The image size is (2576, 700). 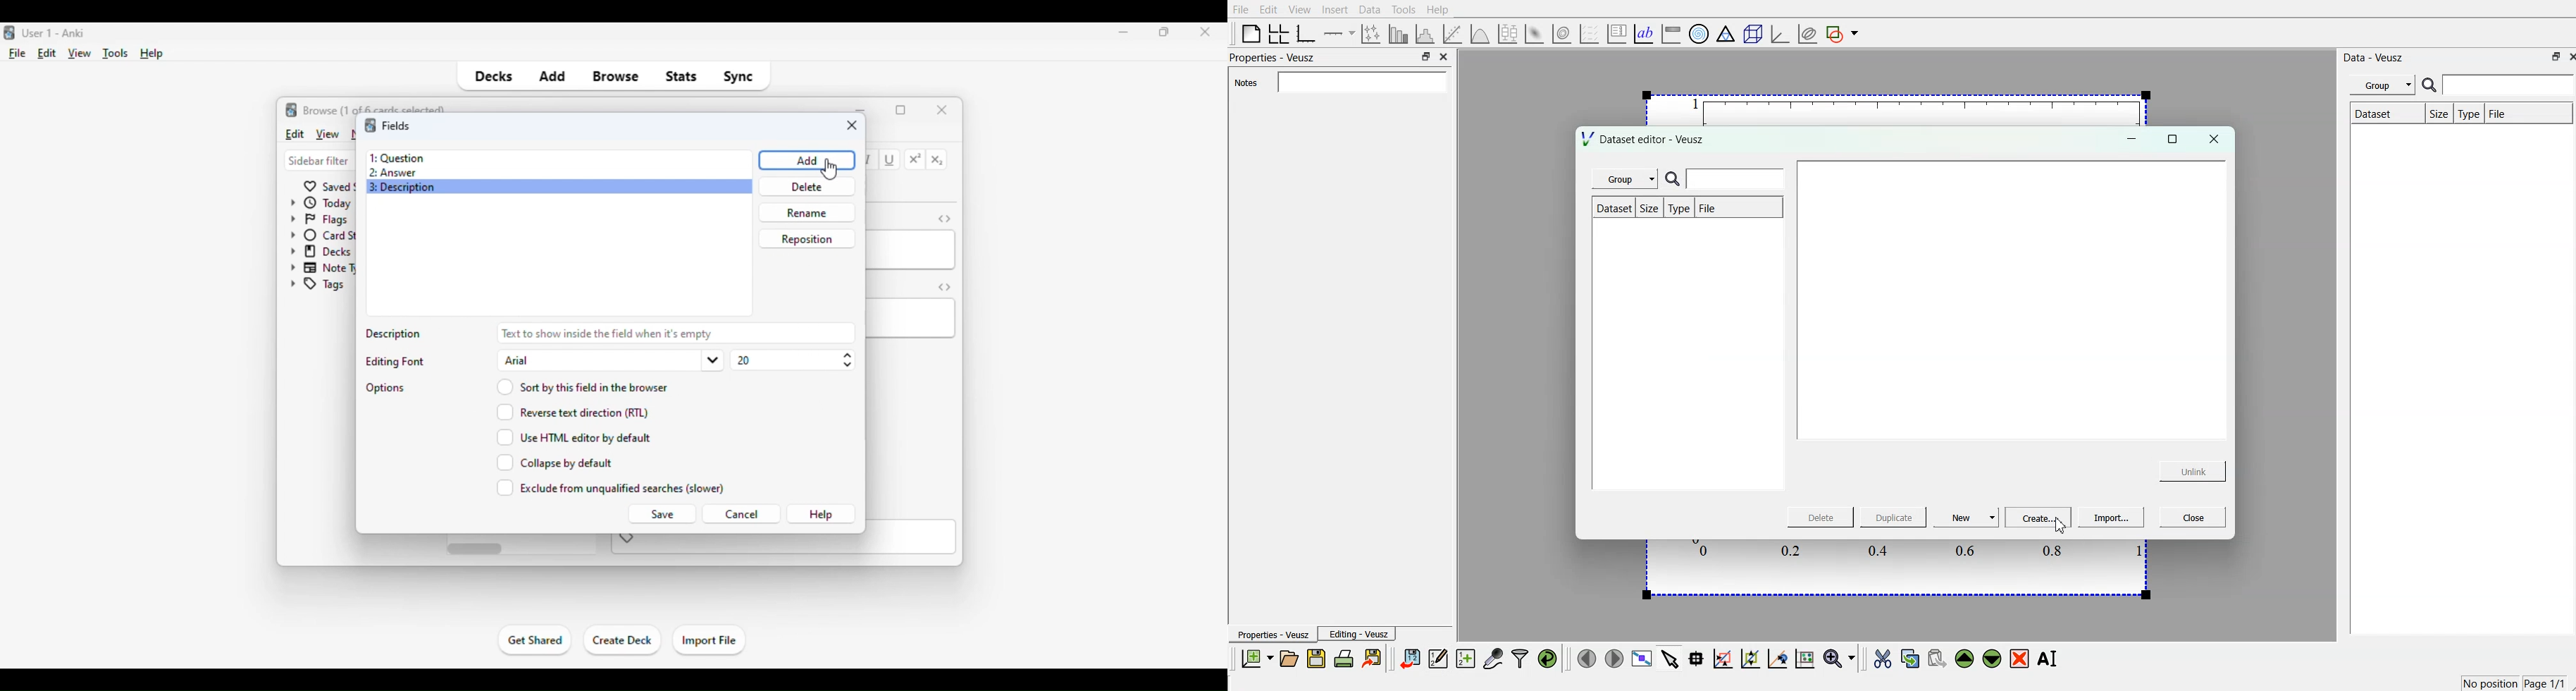 I want to click on import file, so click(x=708, y=641).